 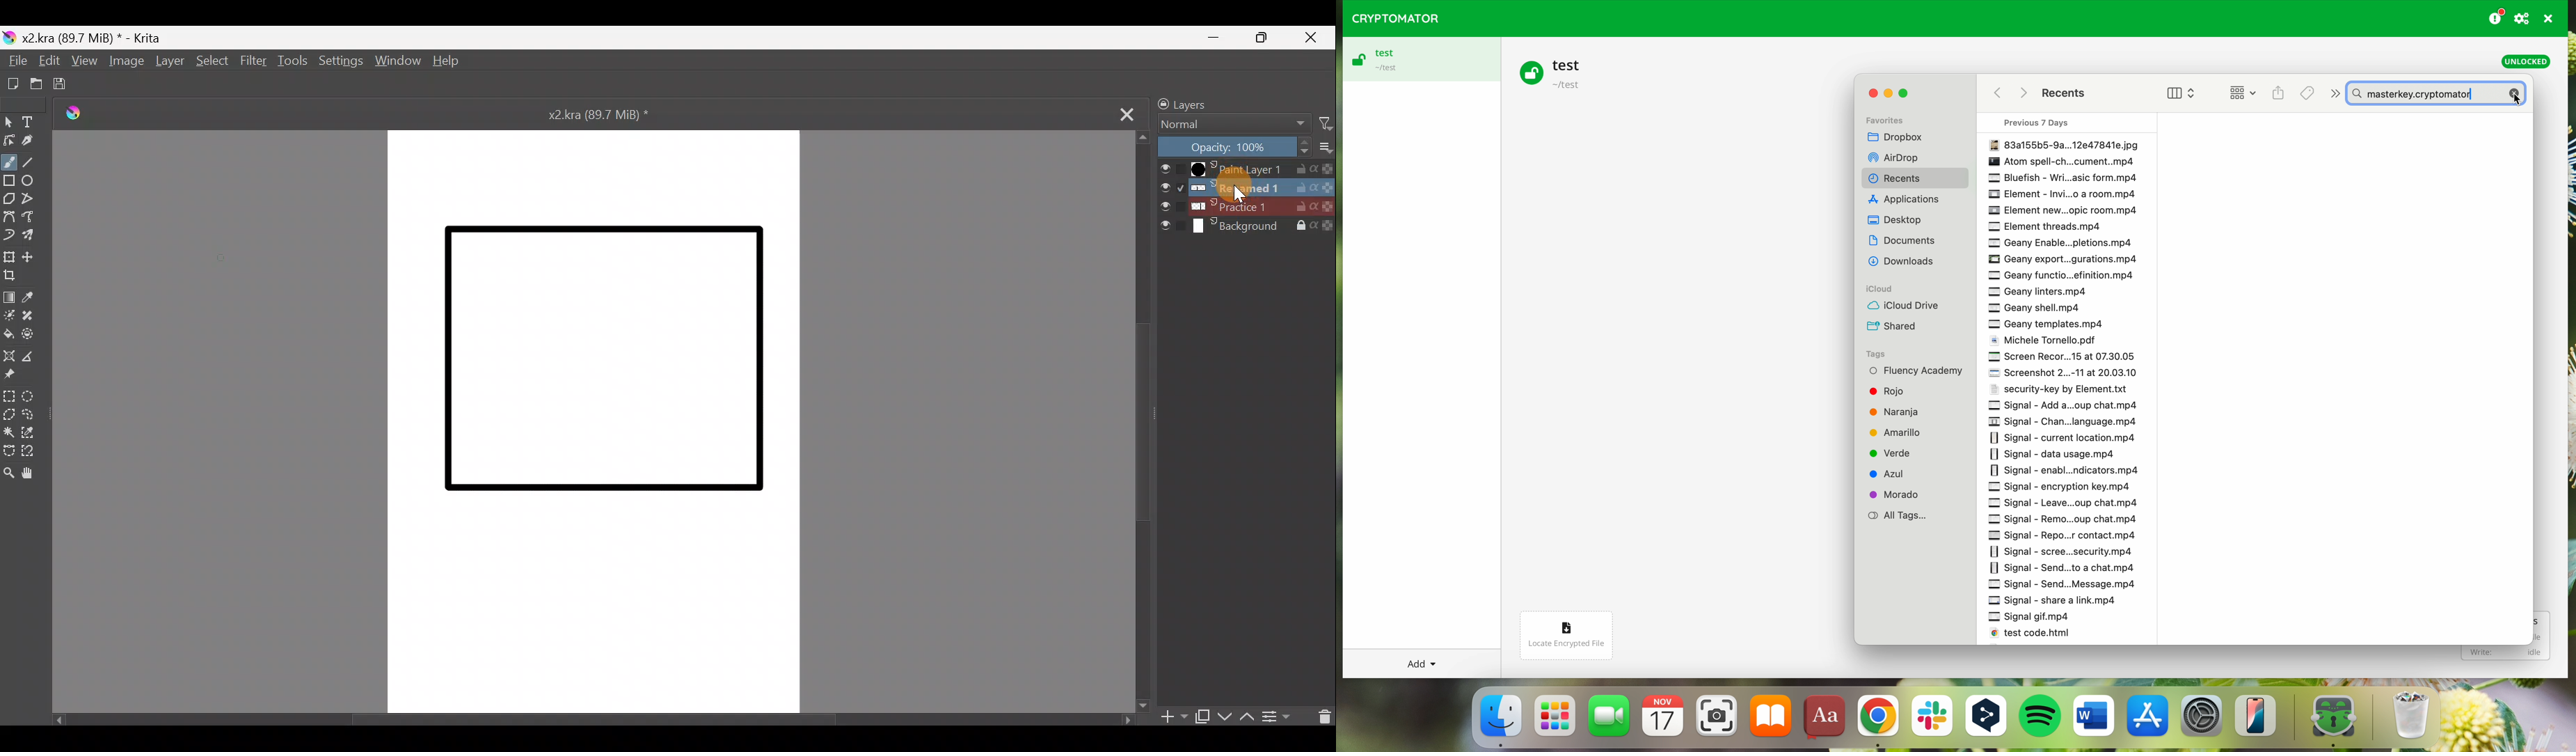 I want to click on Signal send to a chat, so click(x=2070, y=568).